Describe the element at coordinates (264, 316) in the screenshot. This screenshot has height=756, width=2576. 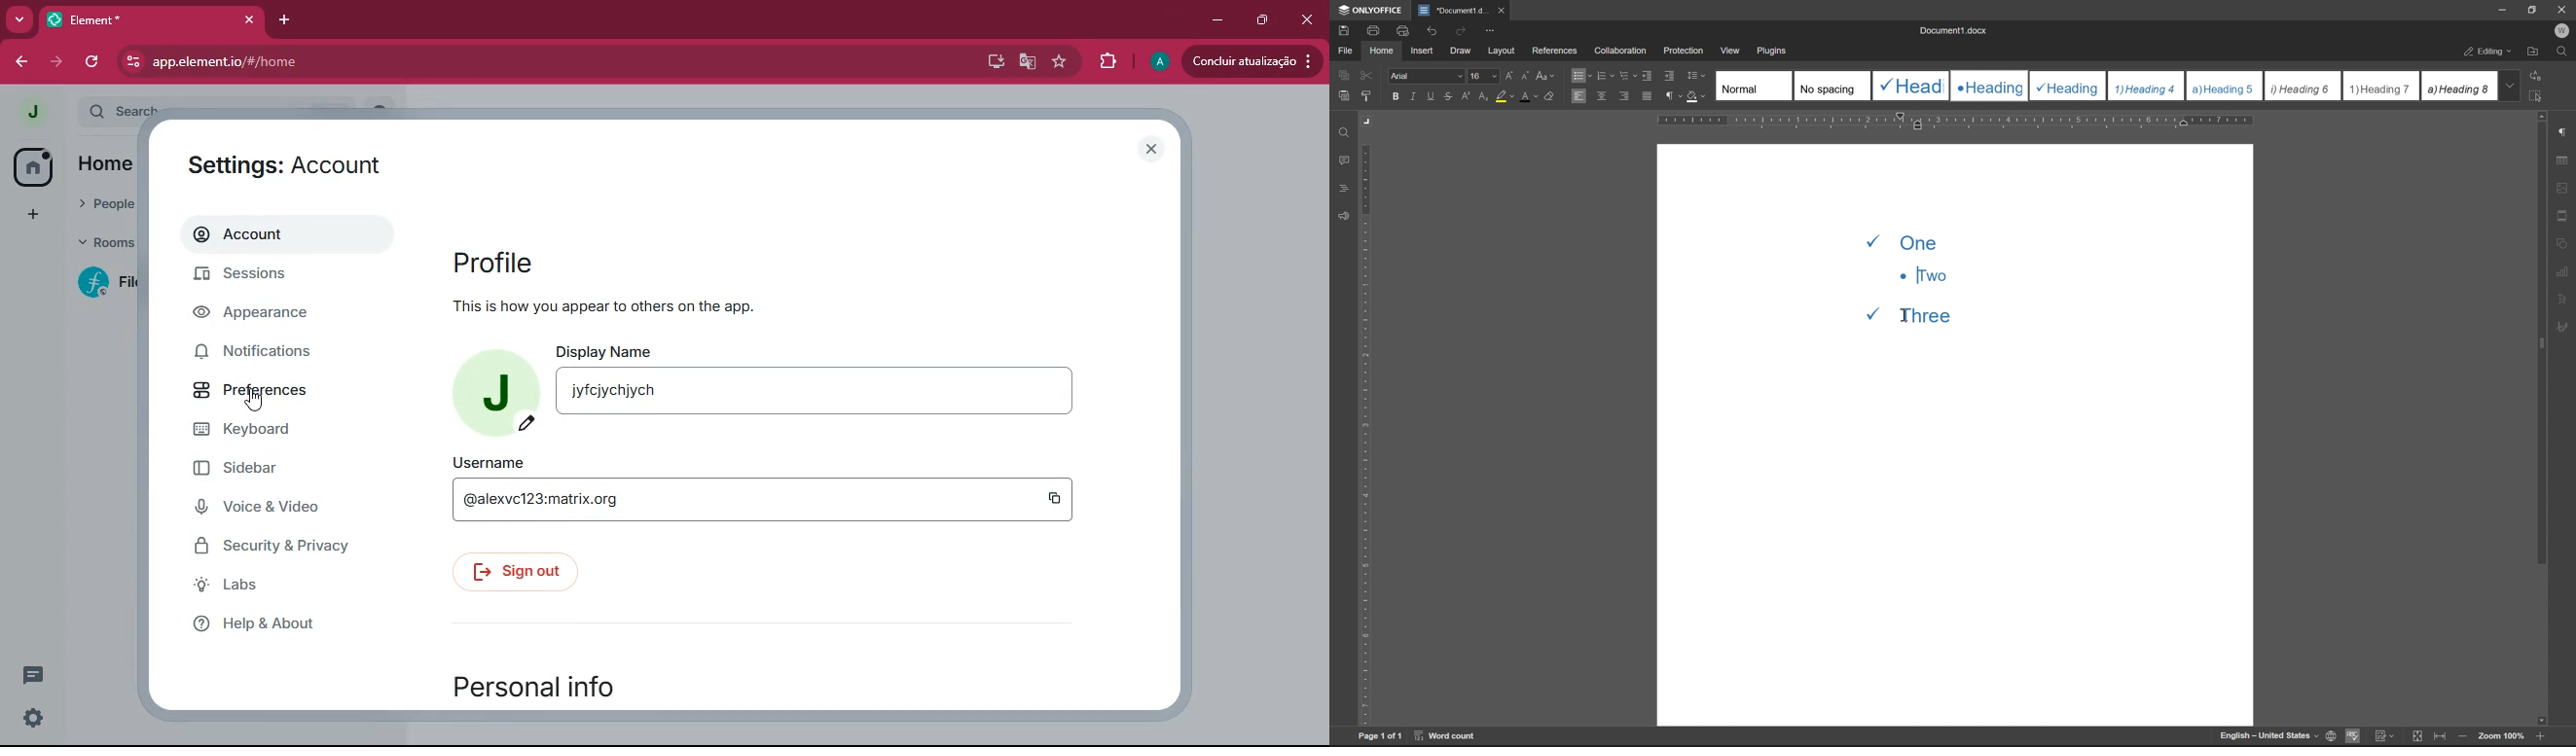
I see `appearance` at that location.